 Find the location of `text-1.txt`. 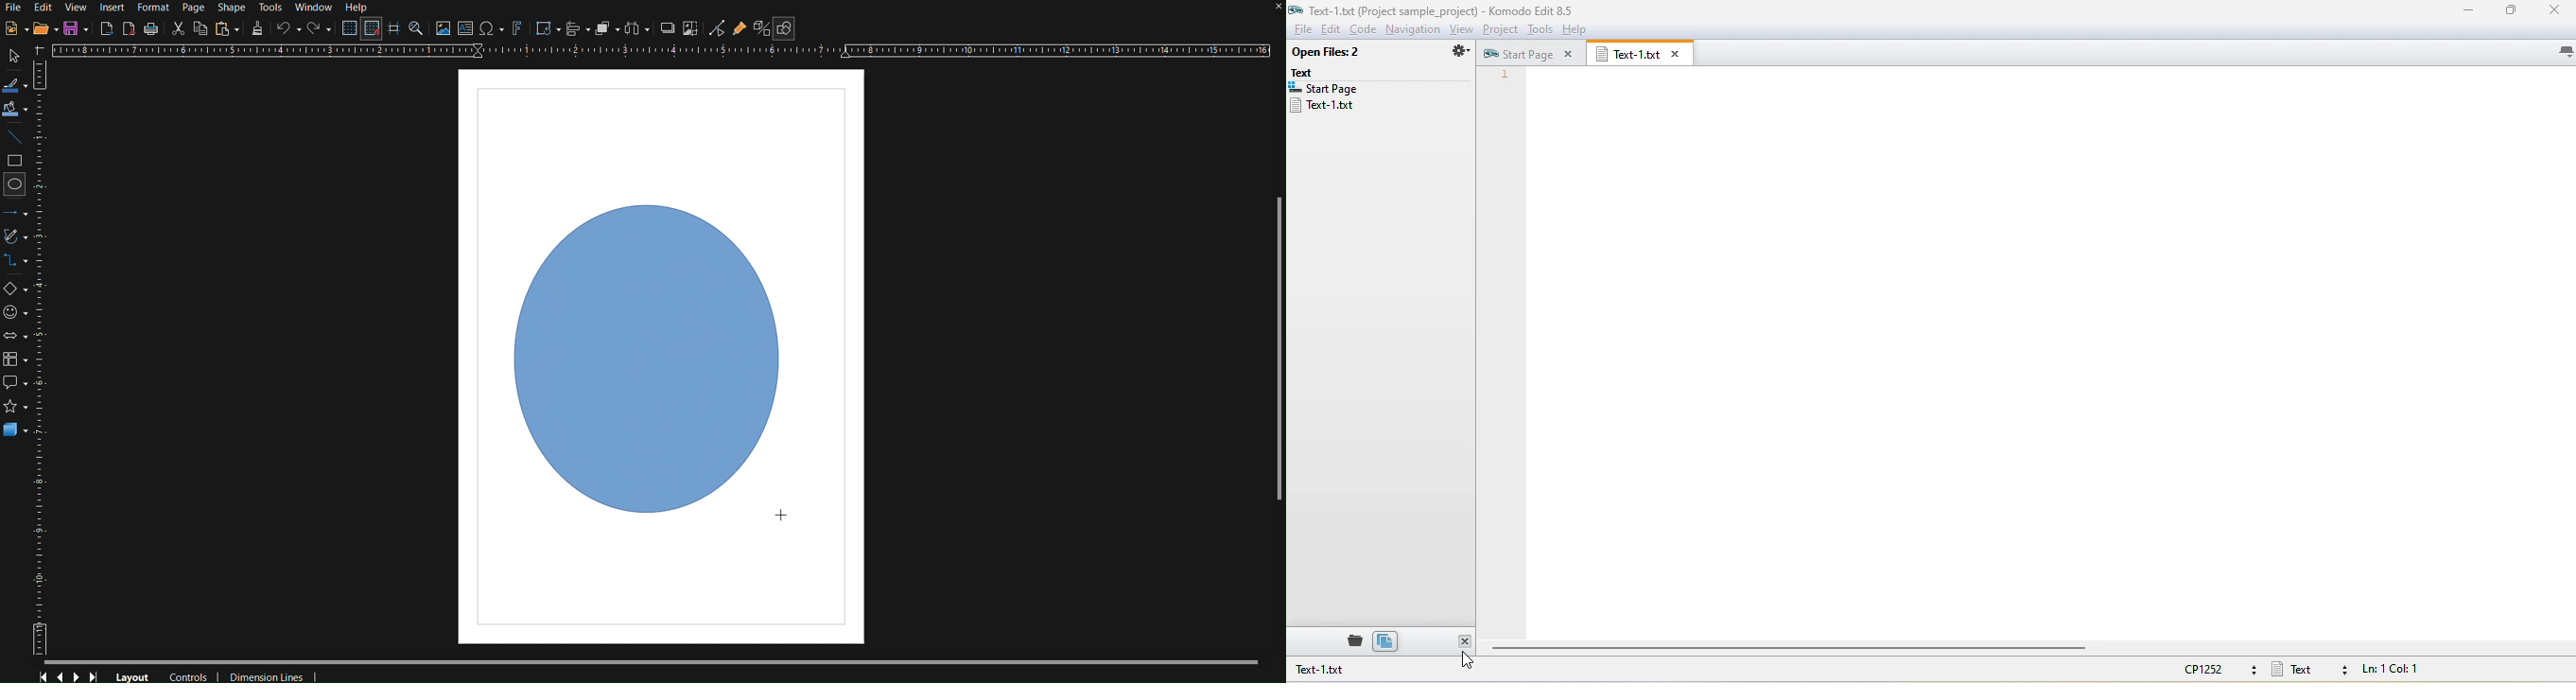

text-1.txt is located at coordinates (1352, 671).